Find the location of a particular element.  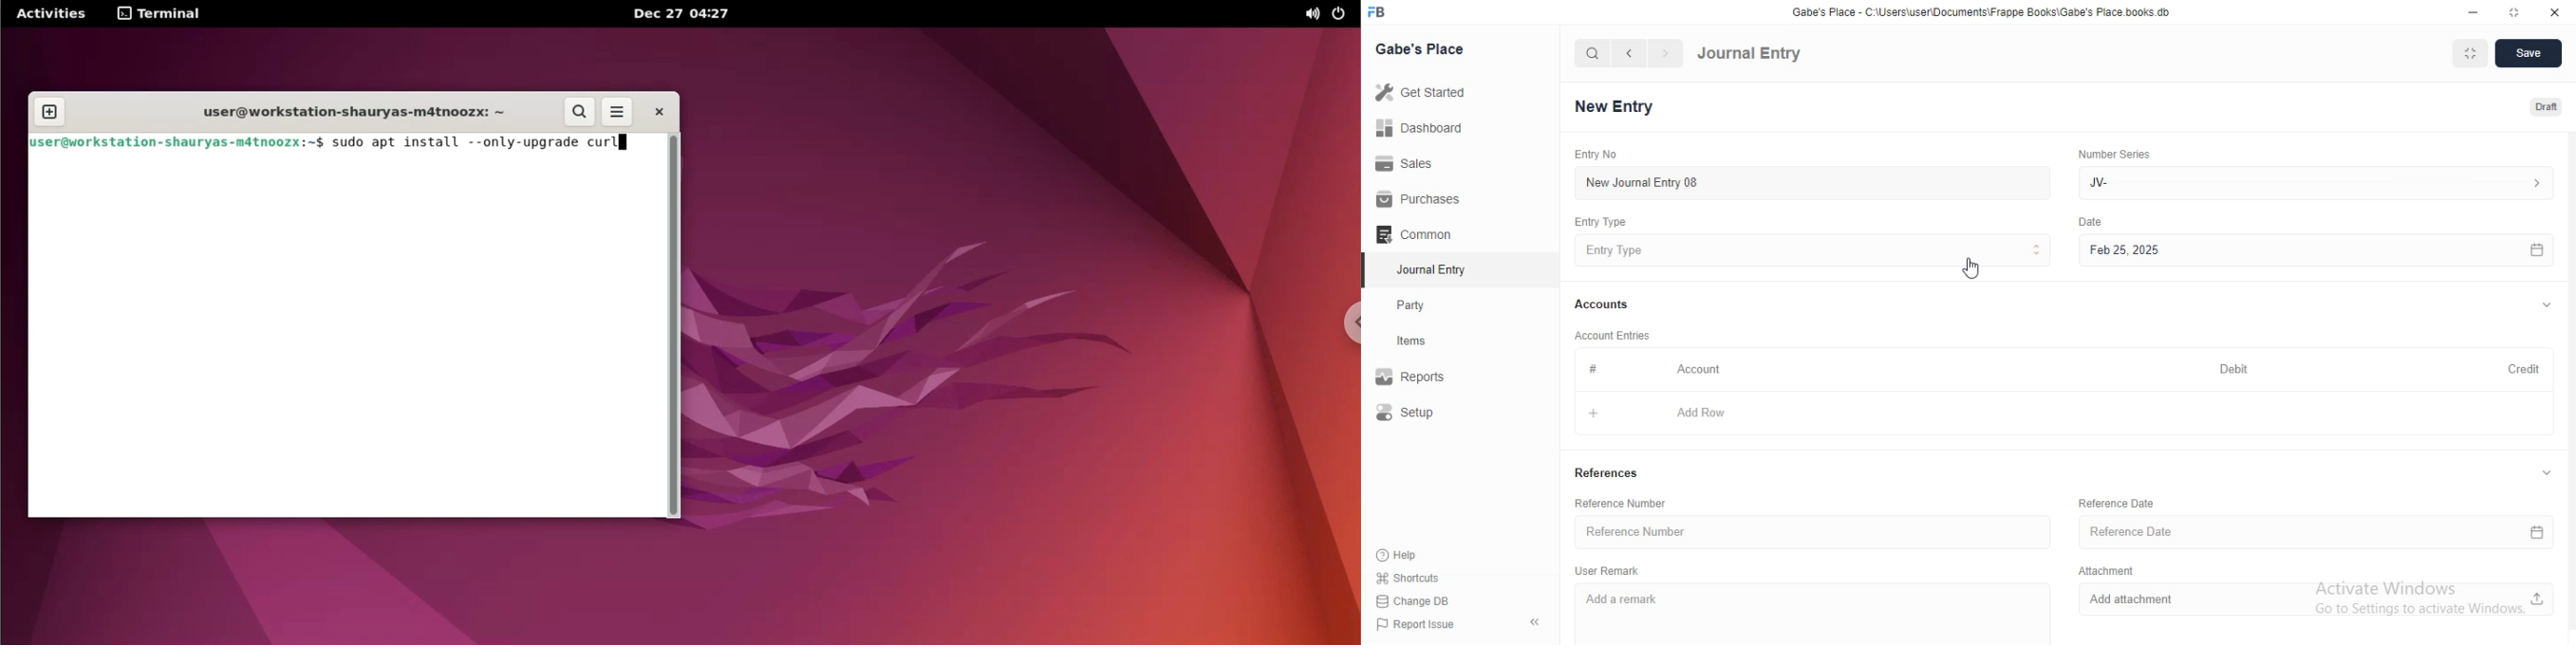

Save is located at coordinates (2529, 54).